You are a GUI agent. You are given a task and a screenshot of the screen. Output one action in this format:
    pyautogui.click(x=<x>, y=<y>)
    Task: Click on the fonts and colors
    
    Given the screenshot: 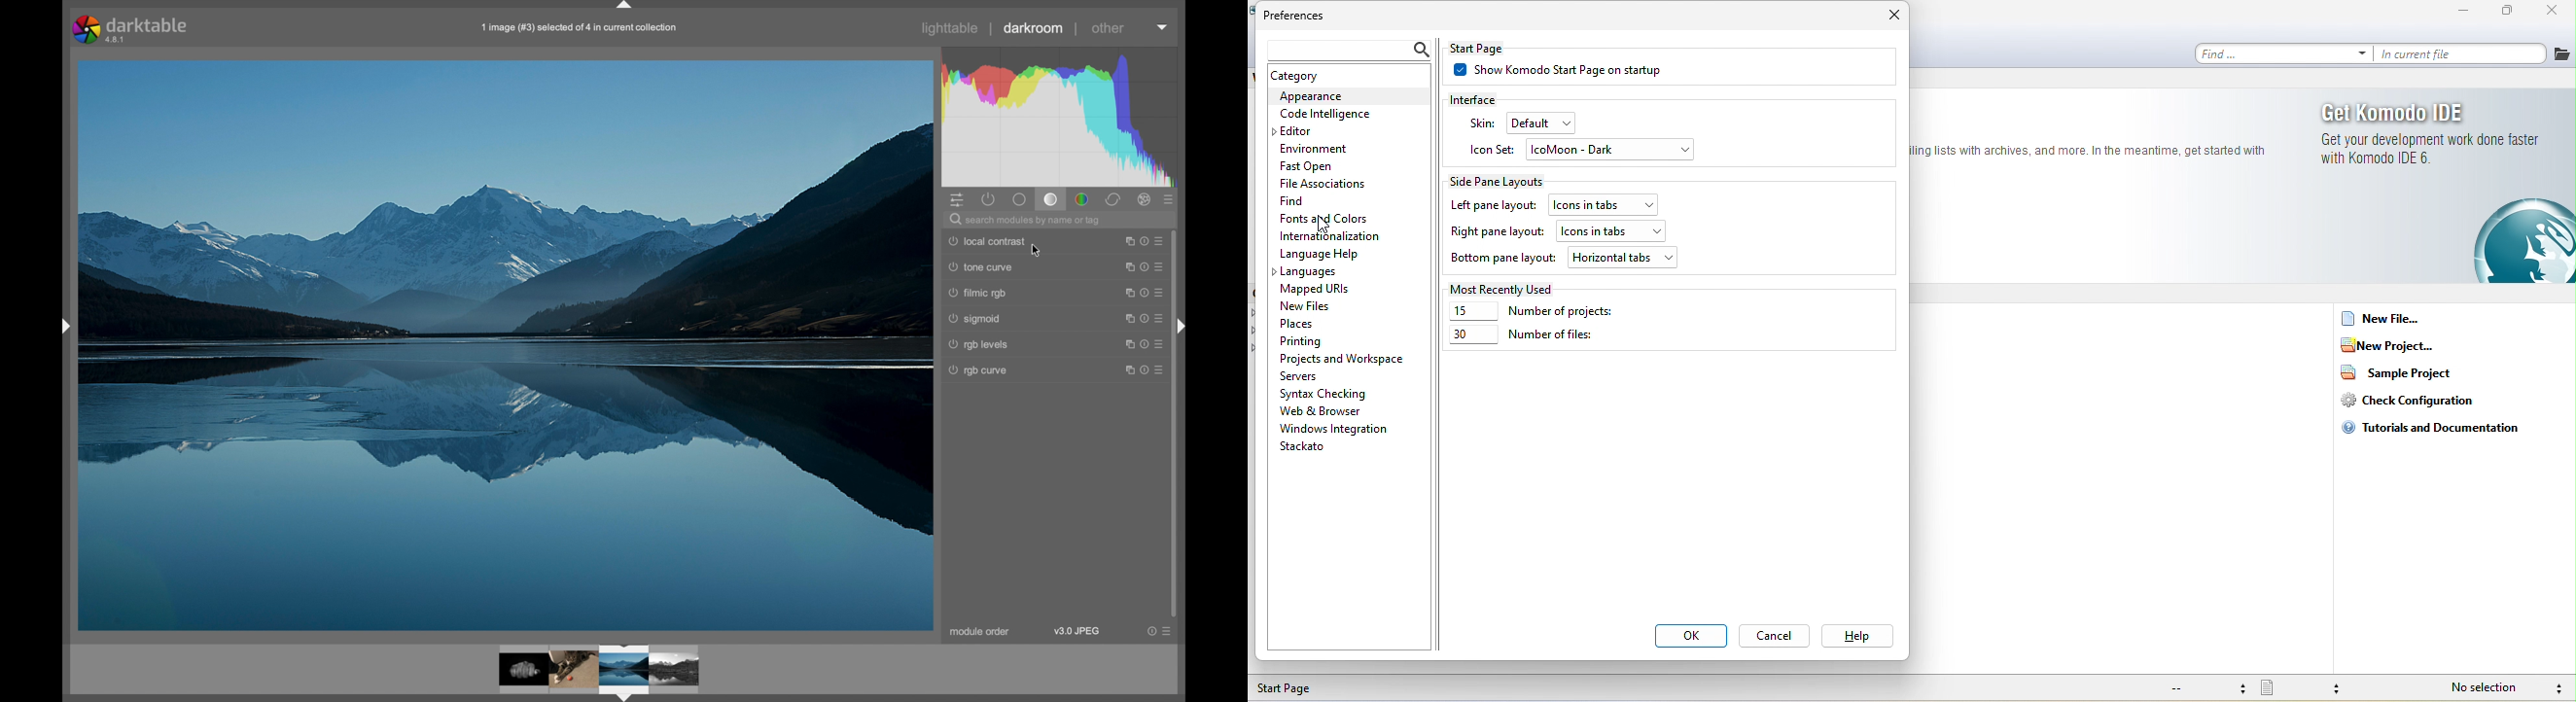 What is the action you would take?
    pyautogui.click(x=1342, y=218)
    